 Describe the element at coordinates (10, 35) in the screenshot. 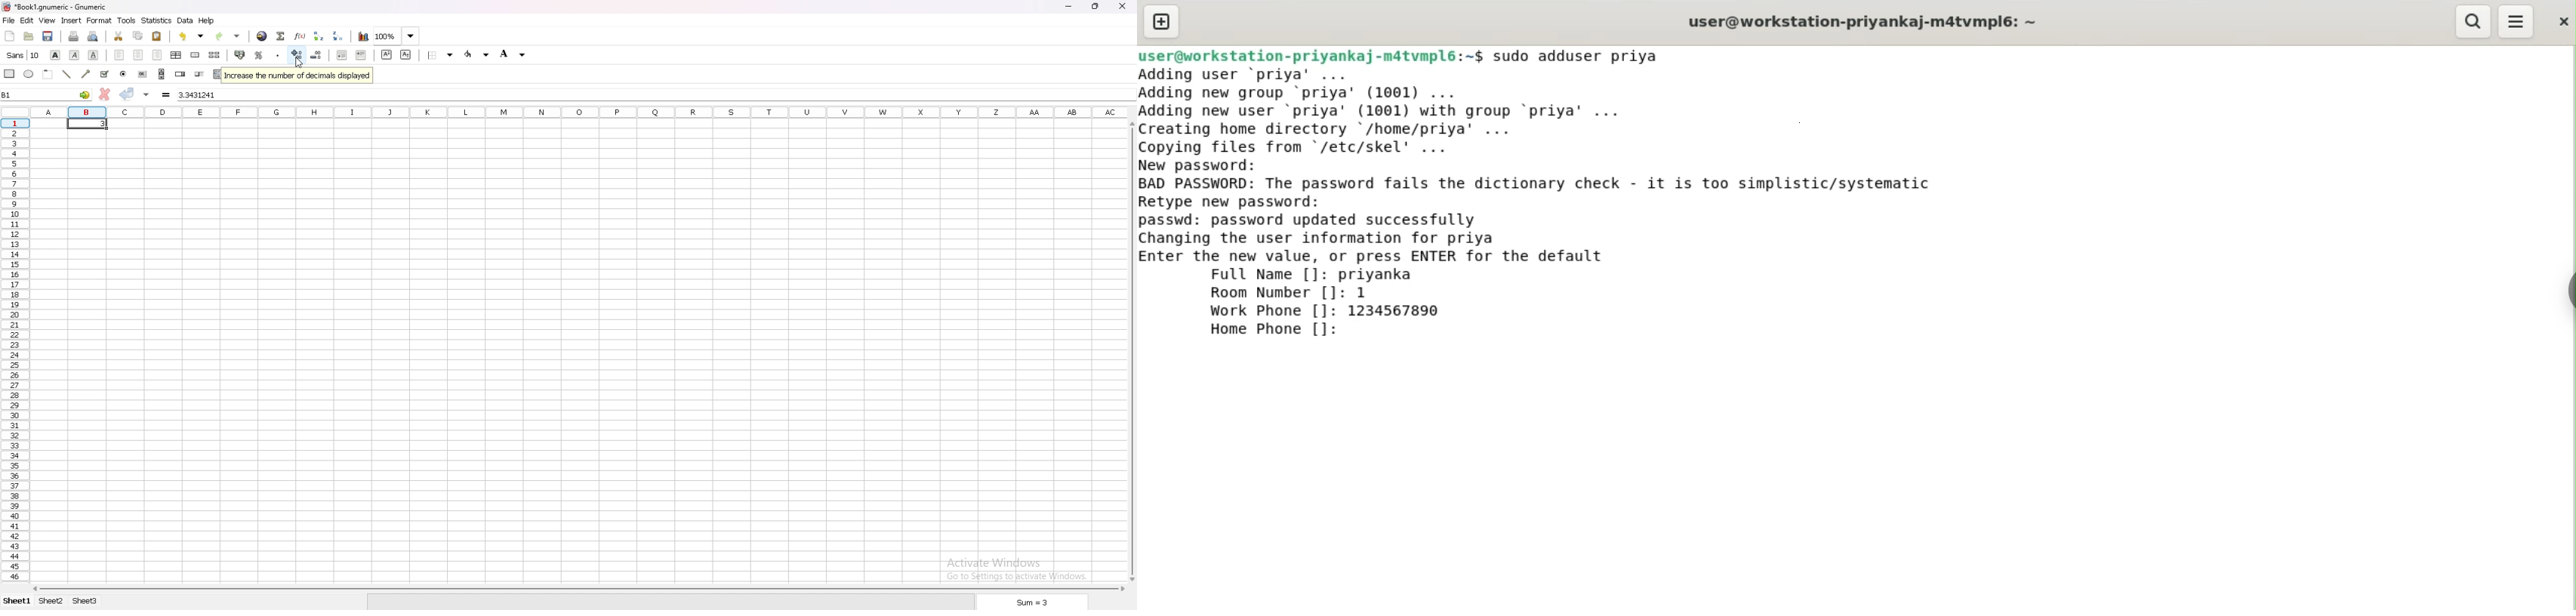

I see `new` at that location.